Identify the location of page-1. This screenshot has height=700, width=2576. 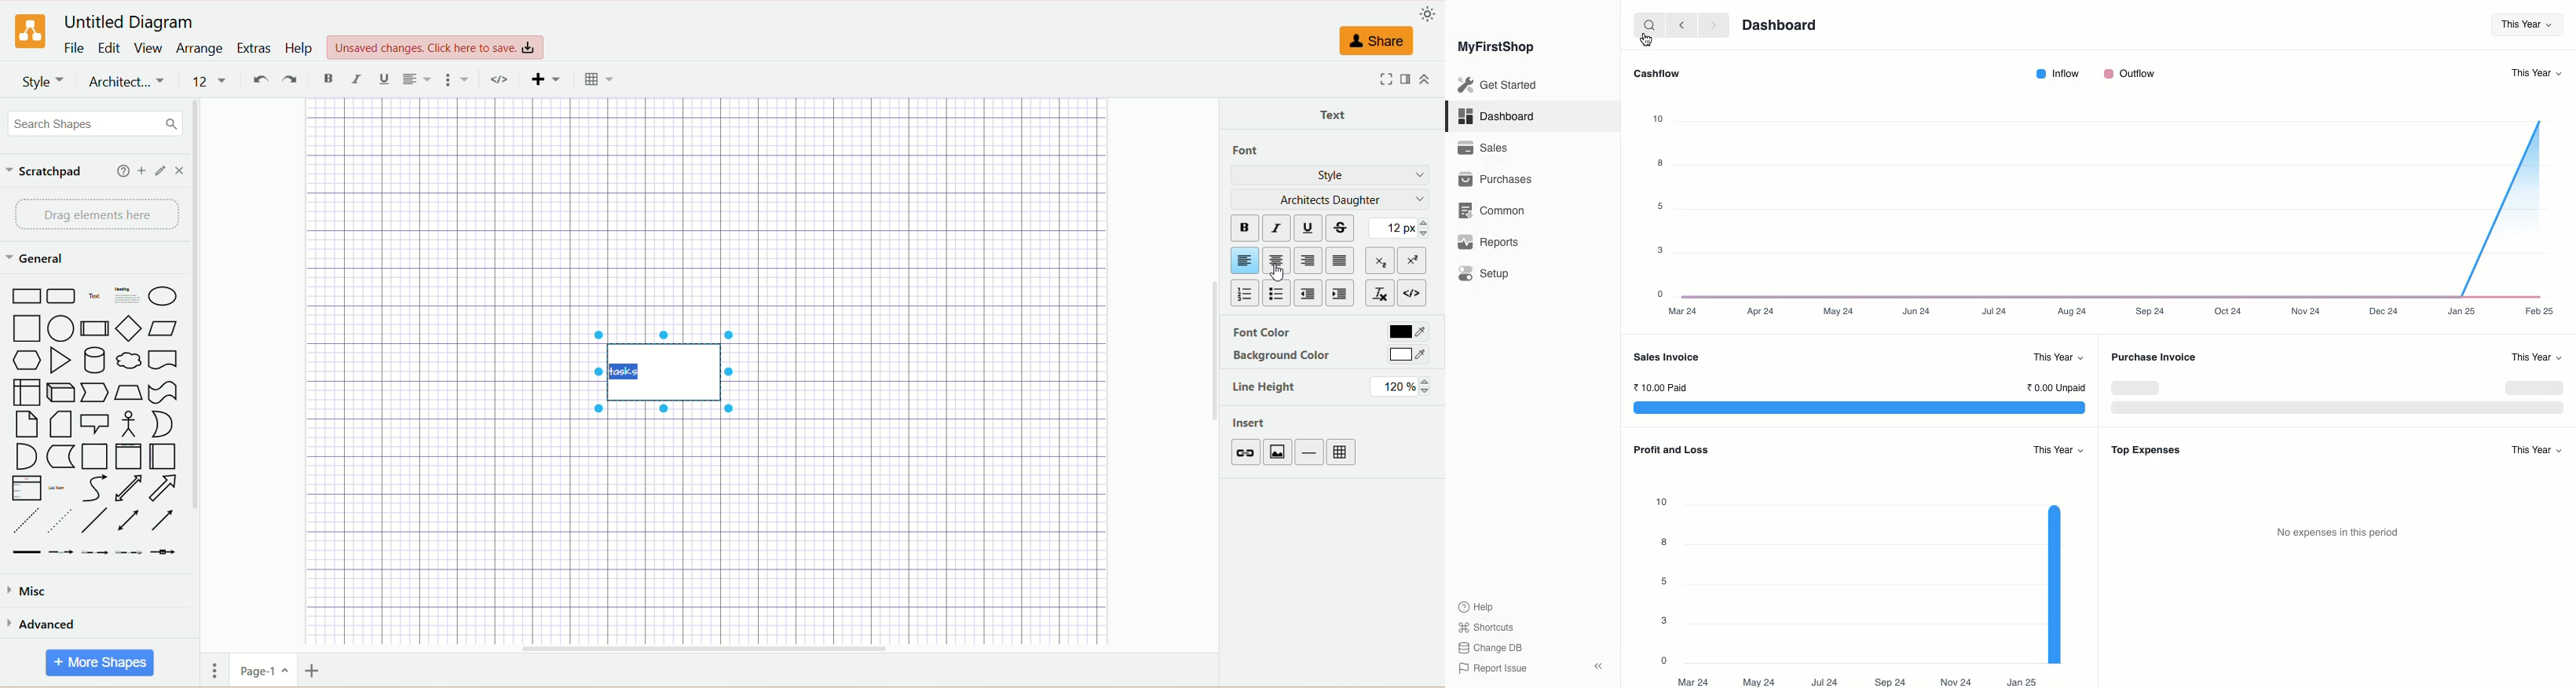
(264, 671).